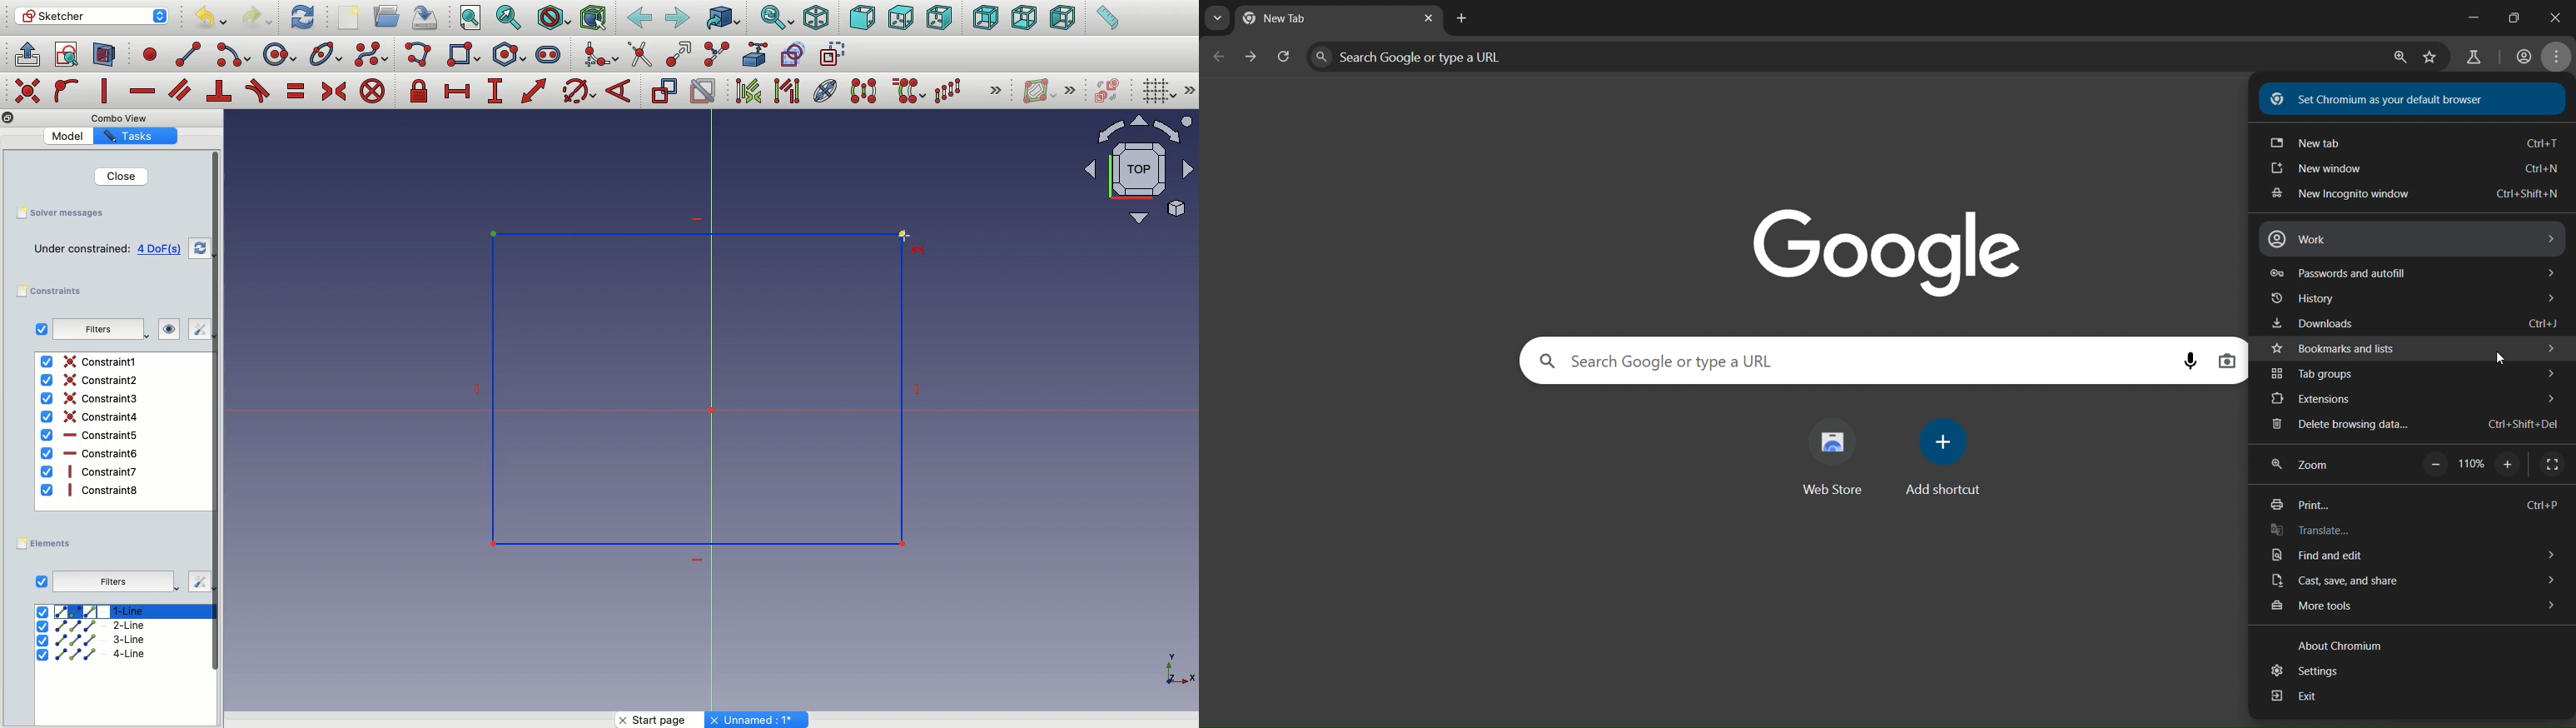 This screenshot has width=2576, height=728. What do you see at coordinates (1157, 90) in the screenshot?
I see `Toggle grid` at bounding box center [1157, 90].